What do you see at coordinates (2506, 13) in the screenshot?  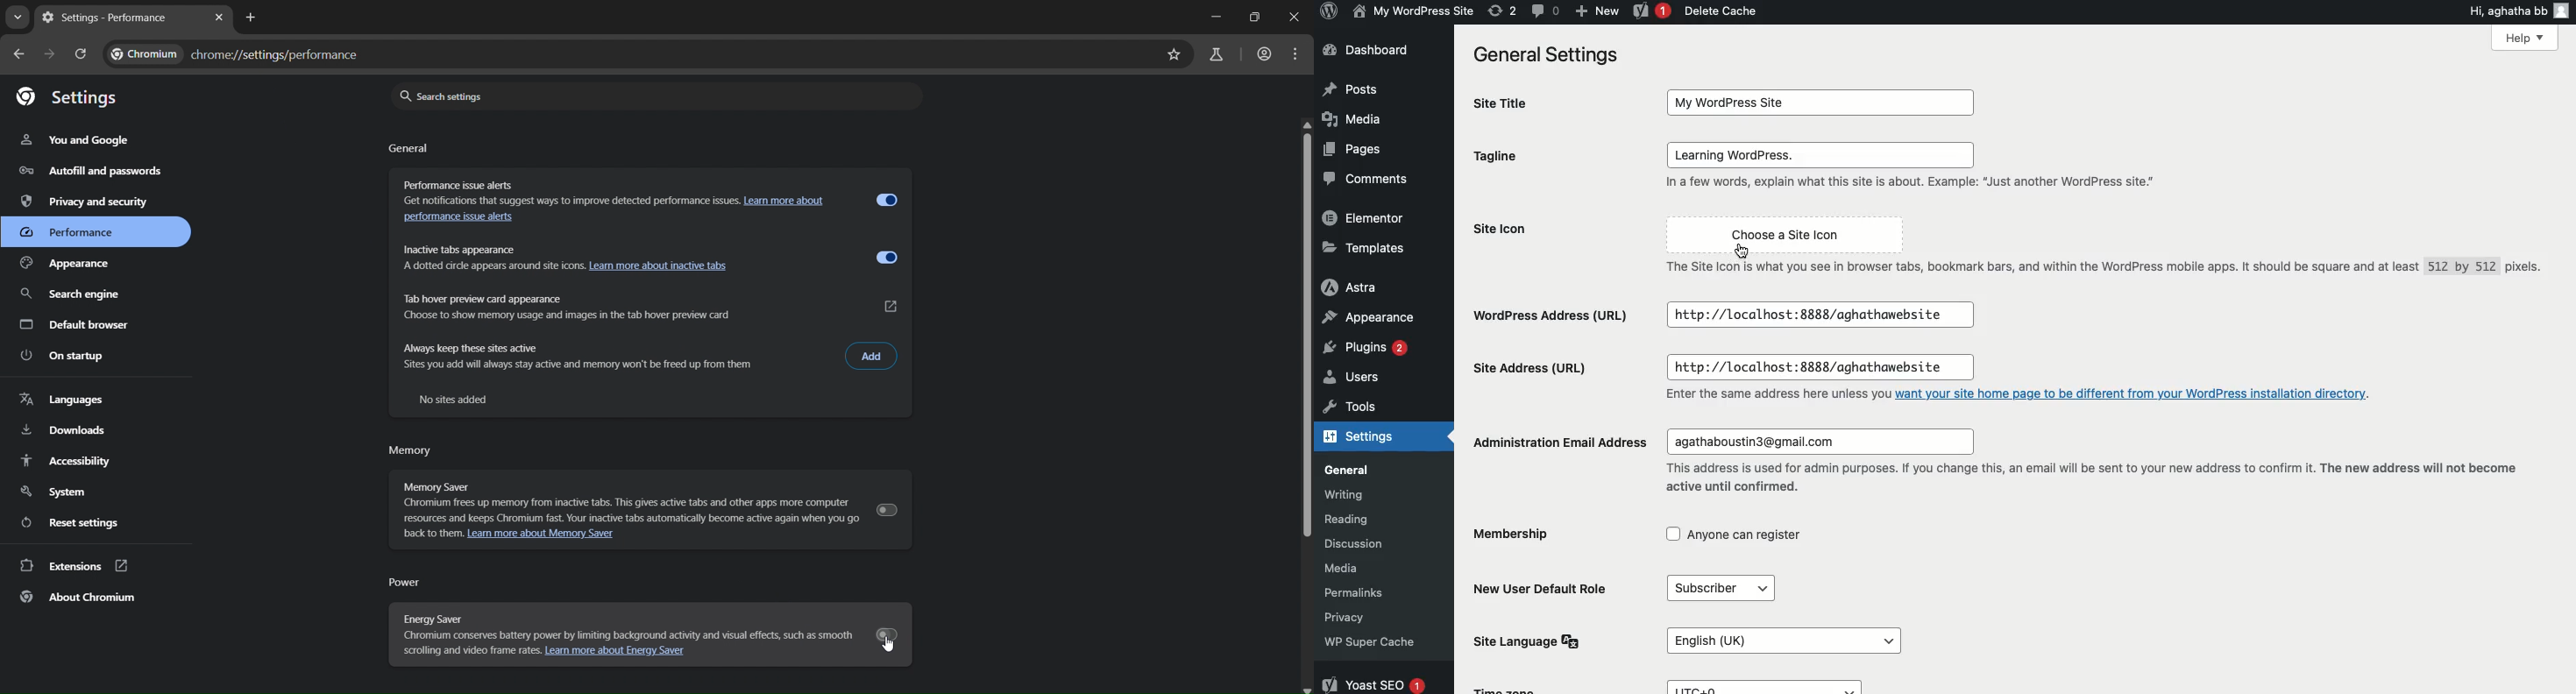 I see `Hi, agatha bb` at bounding box center [2506, 13].